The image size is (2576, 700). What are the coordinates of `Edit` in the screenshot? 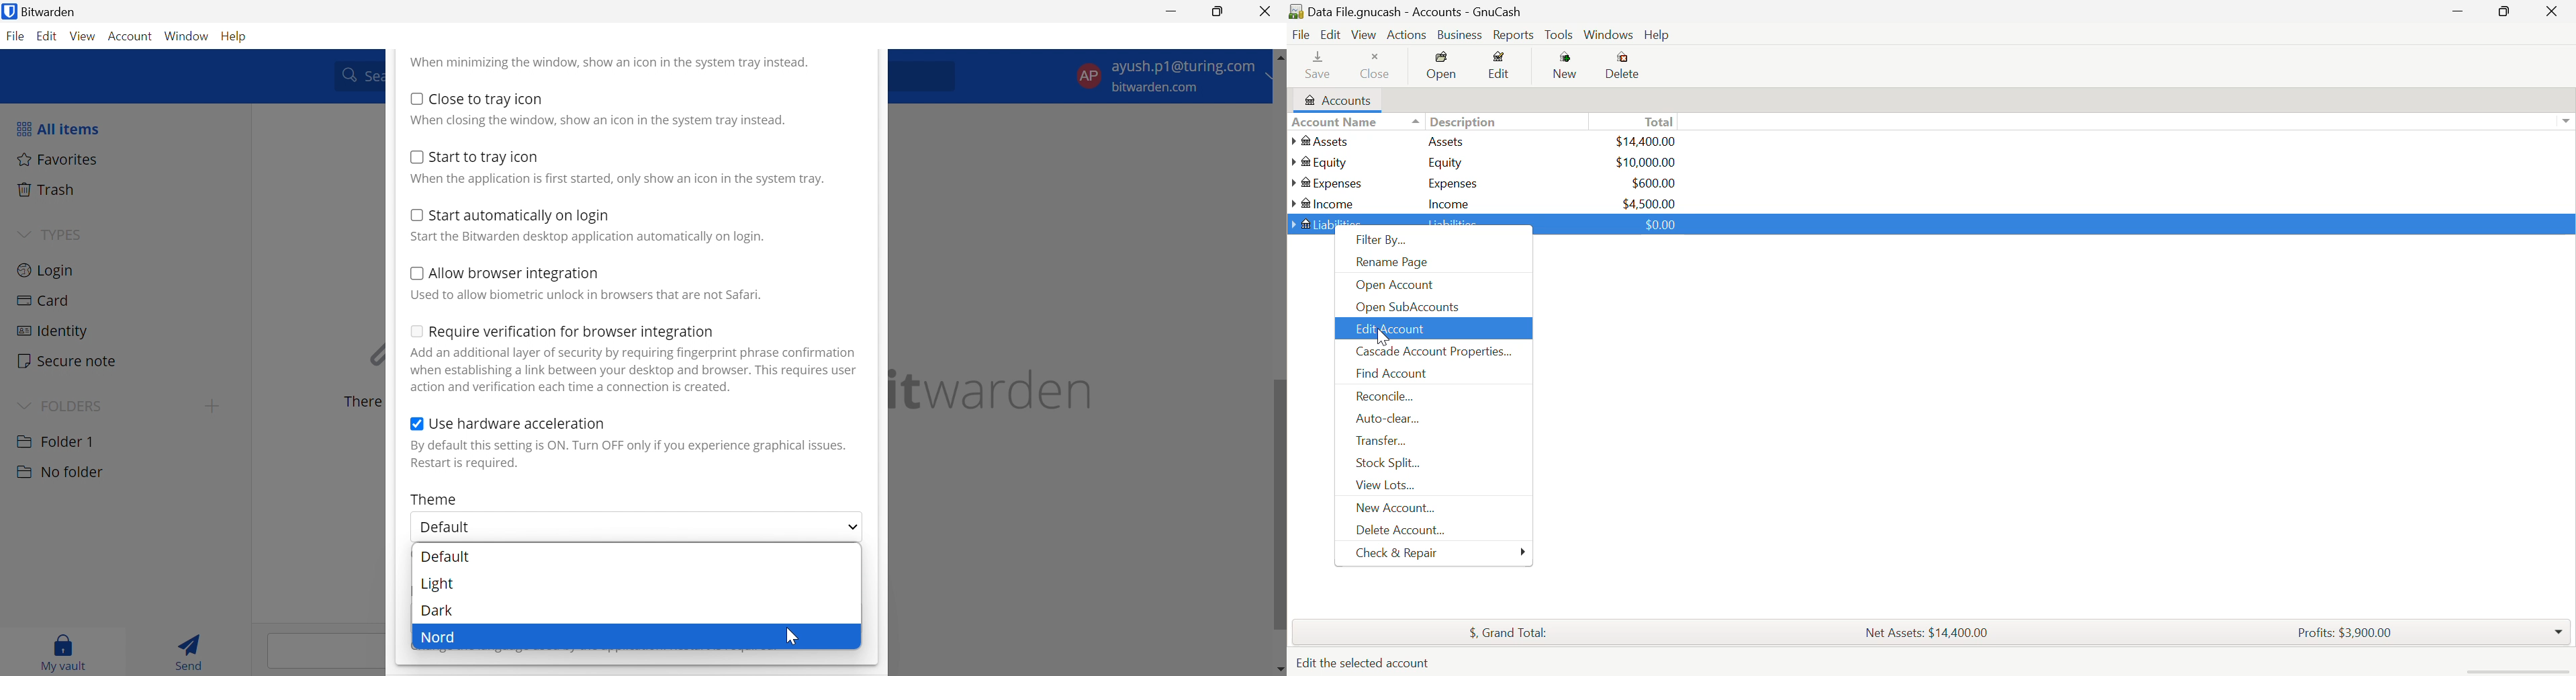 It's located at (1500, 68).